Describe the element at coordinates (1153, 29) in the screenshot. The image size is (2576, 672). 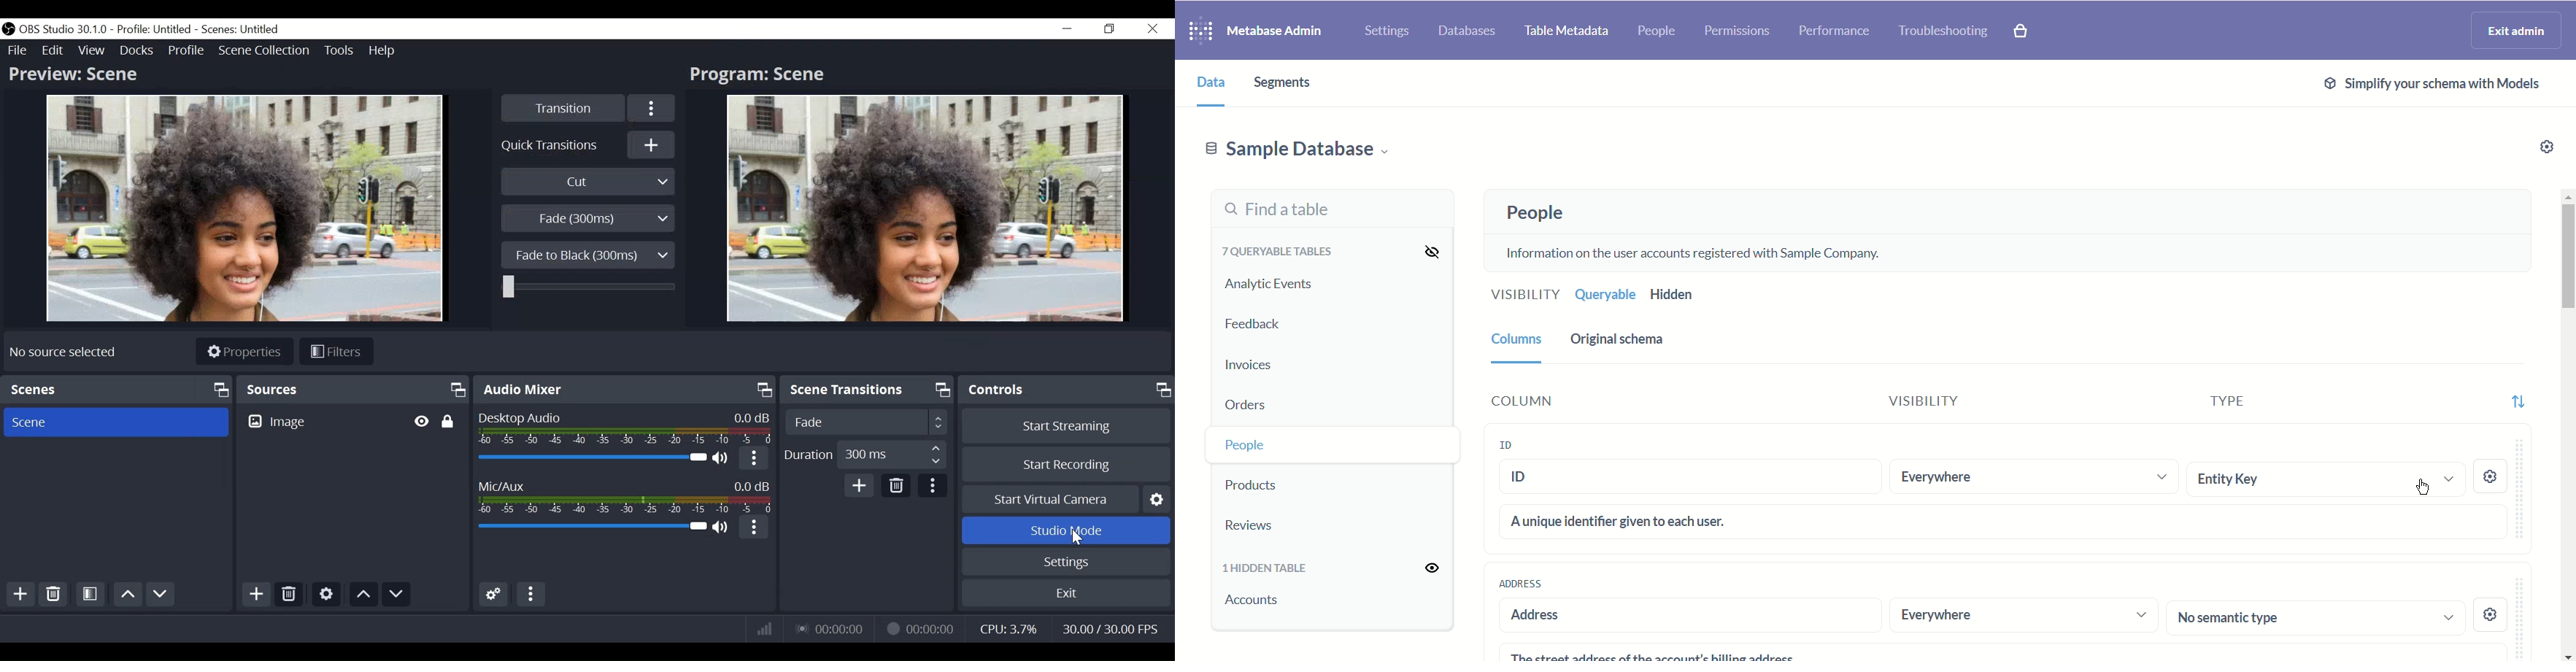
I see `Close` at that location.